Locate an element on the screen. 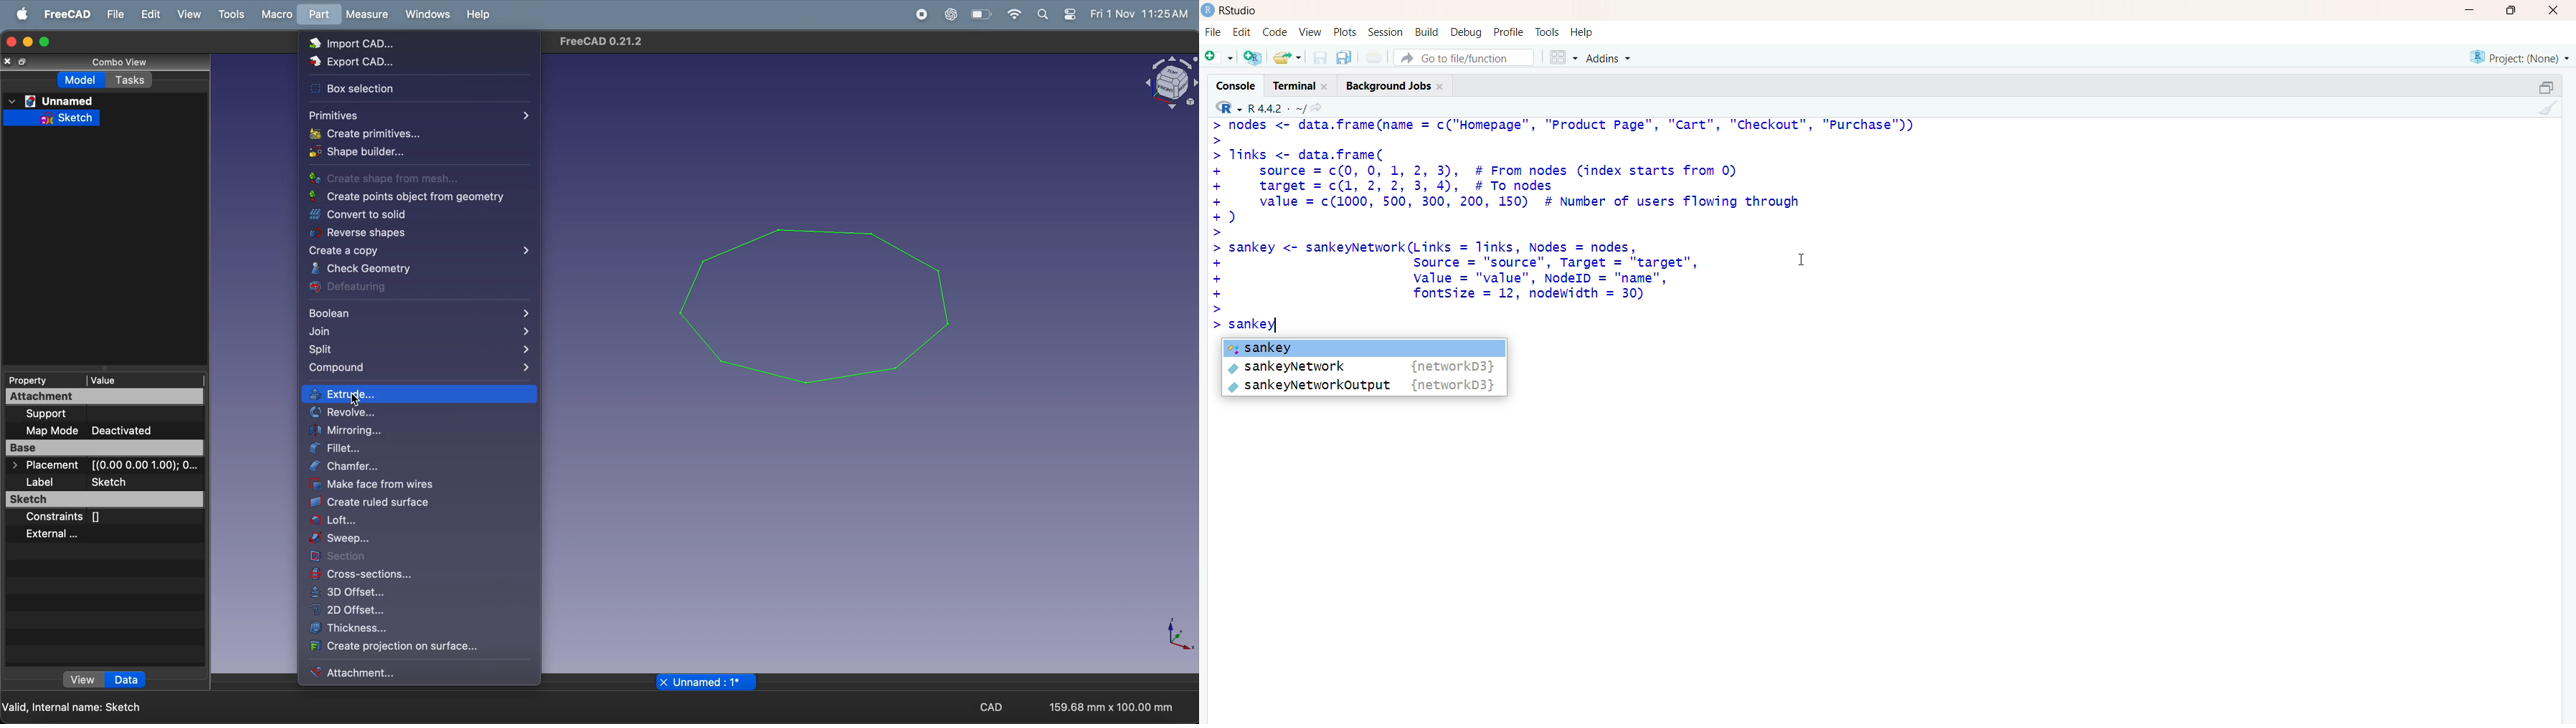 Image resolution: width=2576 pixels, height=728 pixels. sweep is located at coordinates (419, 541).